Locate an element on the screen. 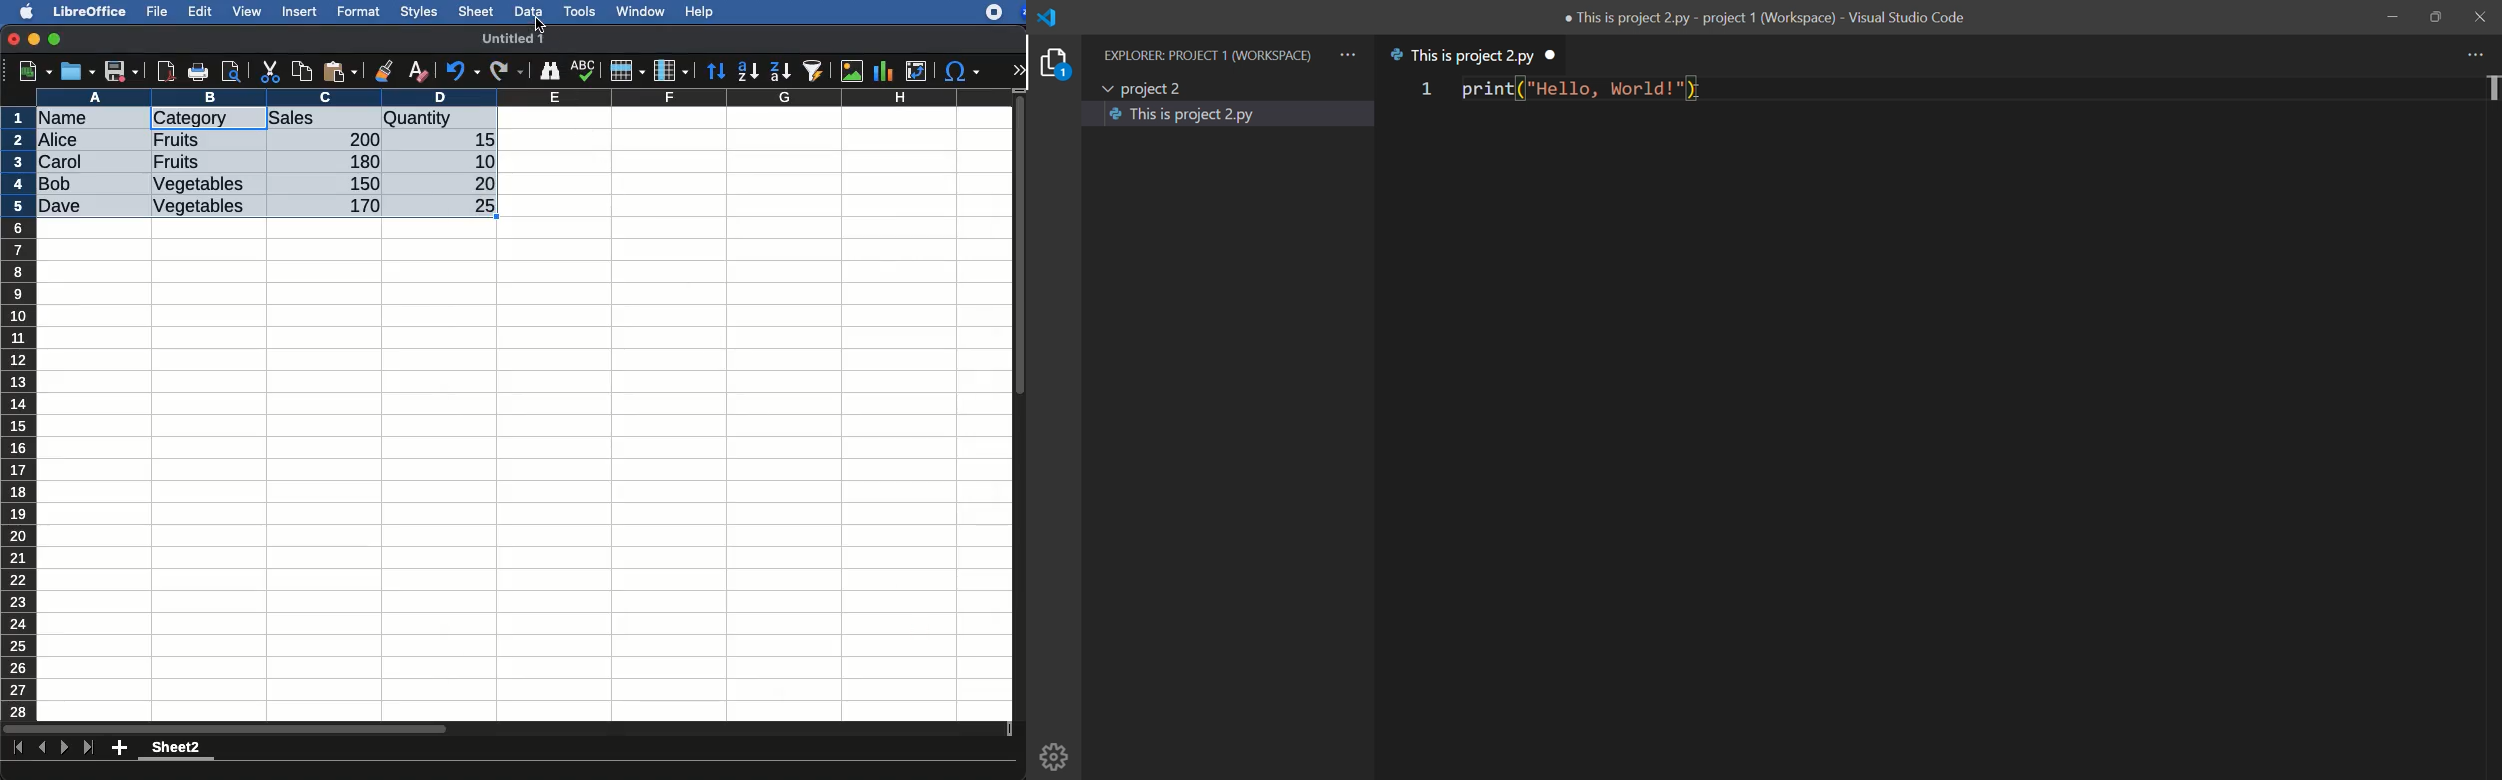 Image resolution: width=2520 pixels, height=784 pixels. new is located at coordinates (31, 70).